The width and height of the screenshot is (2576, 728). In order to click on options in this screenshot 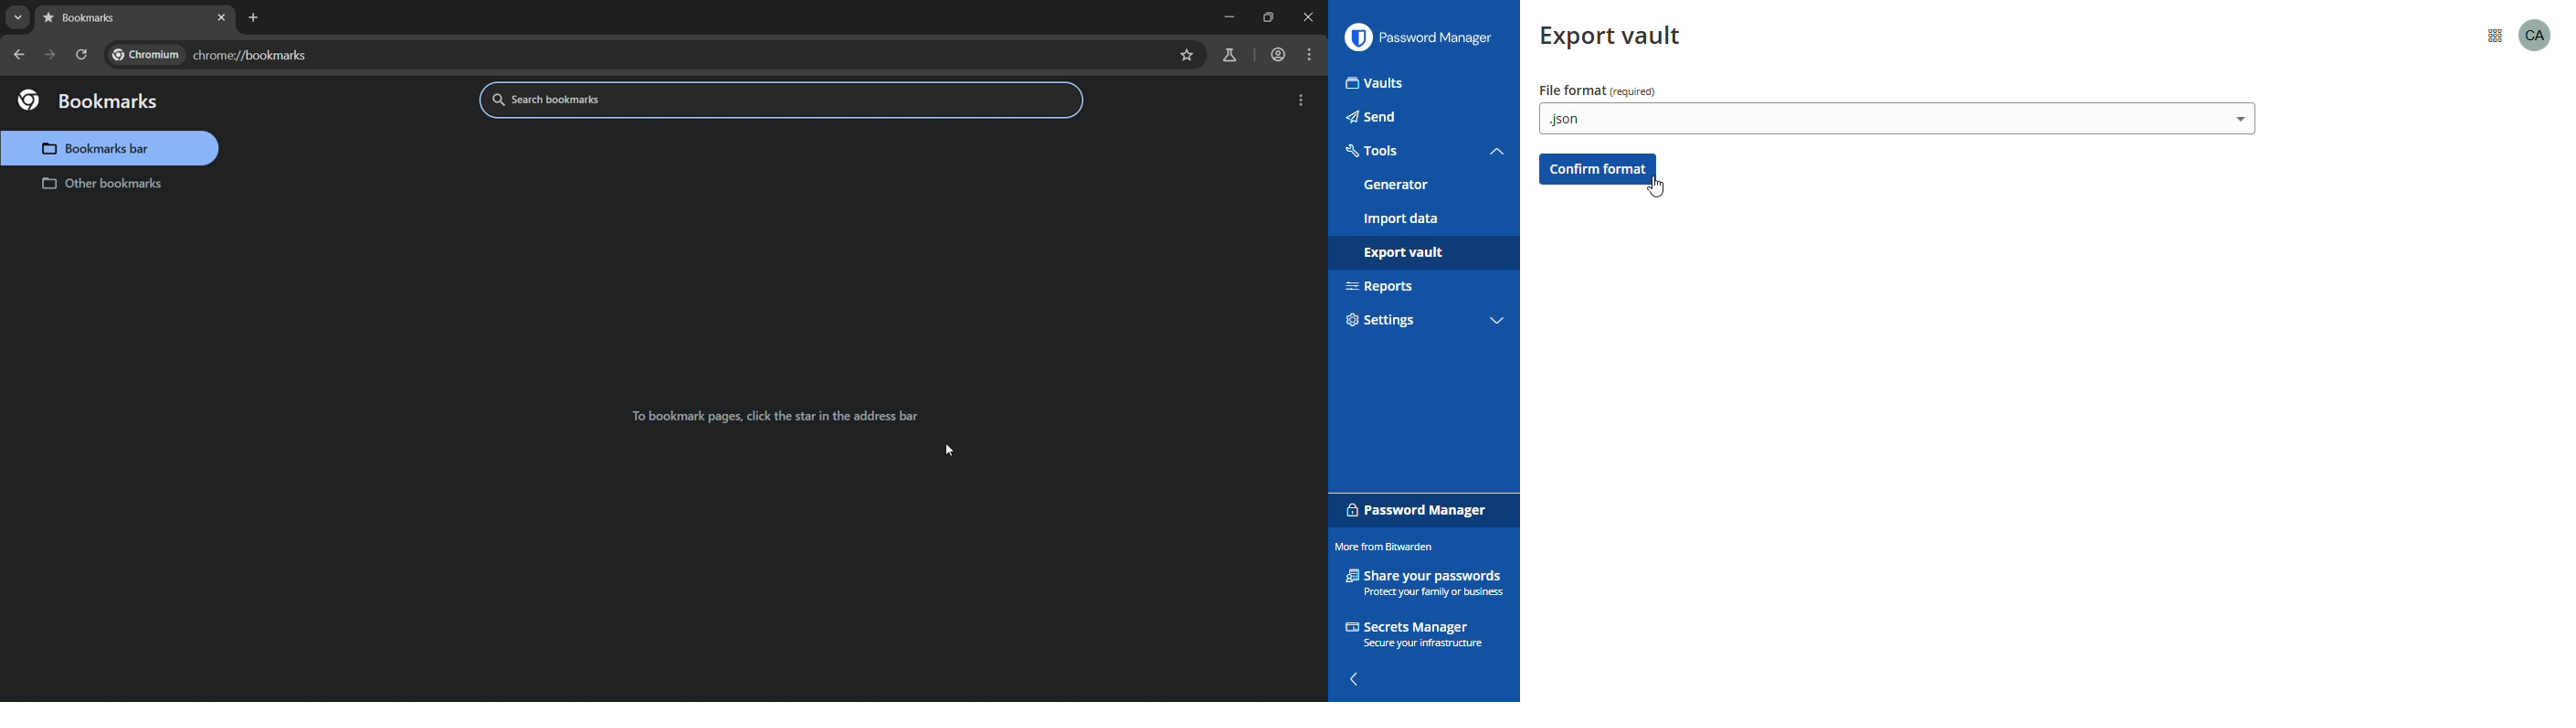, I will do `click(2493, 37)`.